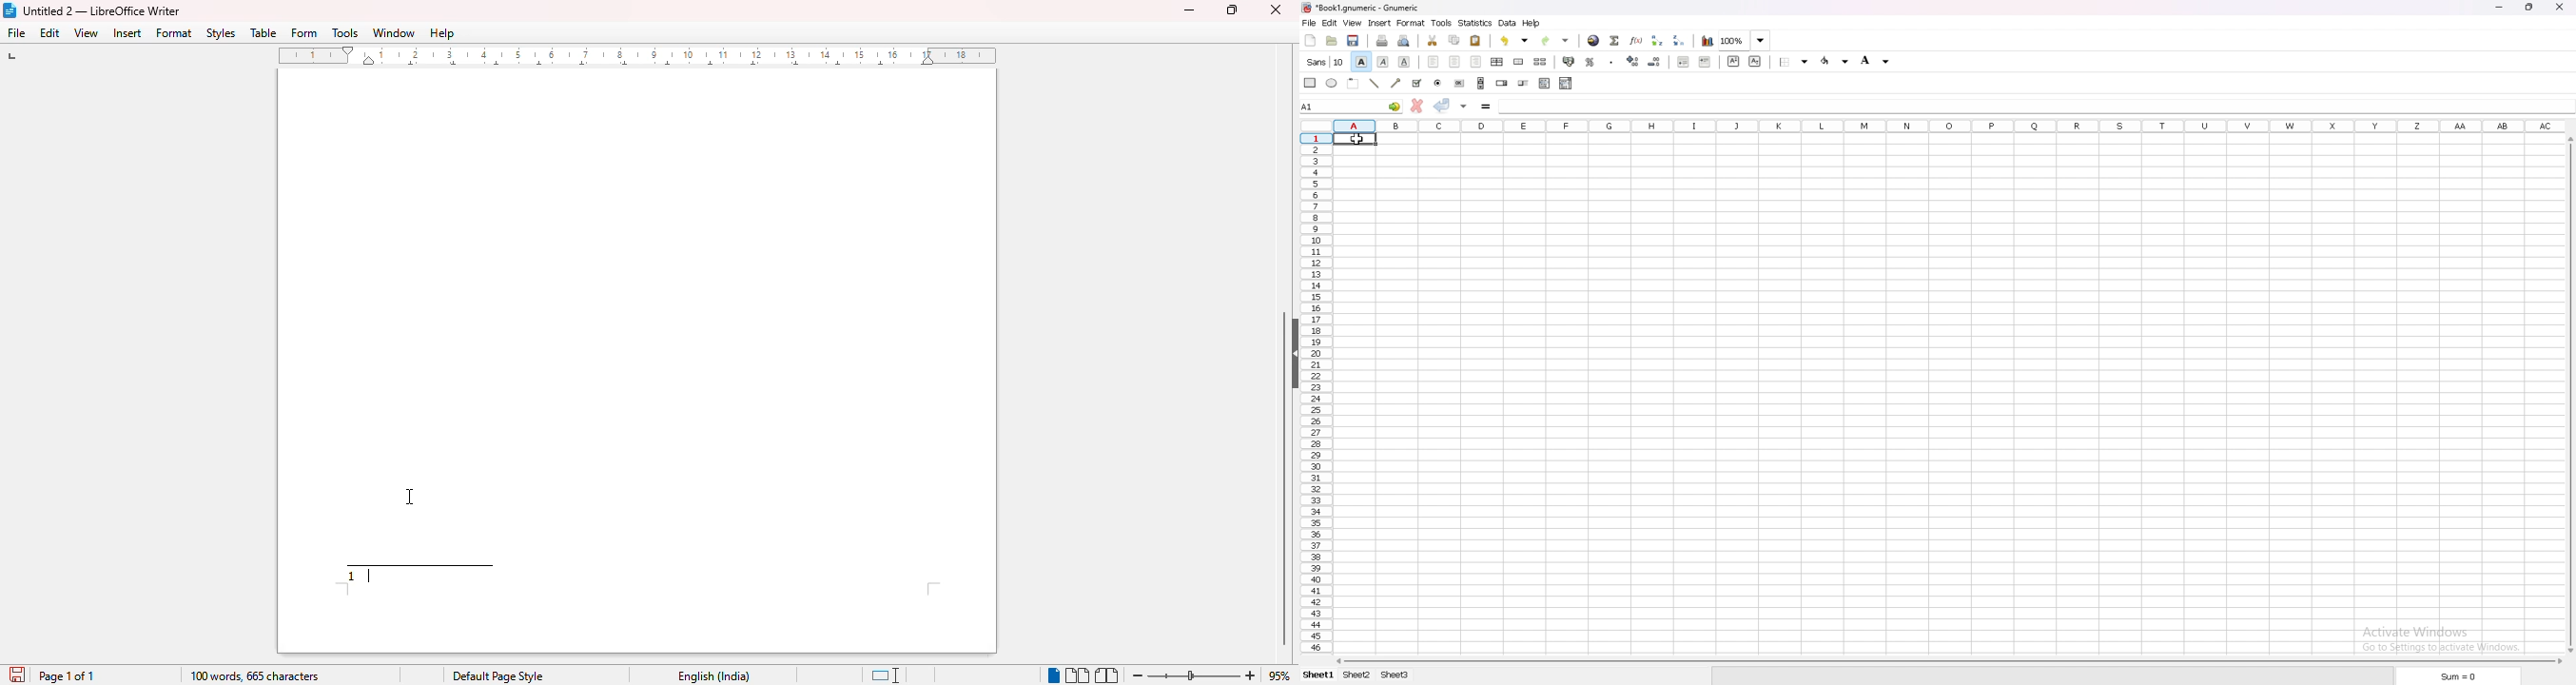 The height and width of the screenshot is (700, 2576). Describe the element at coordinates (354, 576) in the screenshot. I see `footnote number` at that location.